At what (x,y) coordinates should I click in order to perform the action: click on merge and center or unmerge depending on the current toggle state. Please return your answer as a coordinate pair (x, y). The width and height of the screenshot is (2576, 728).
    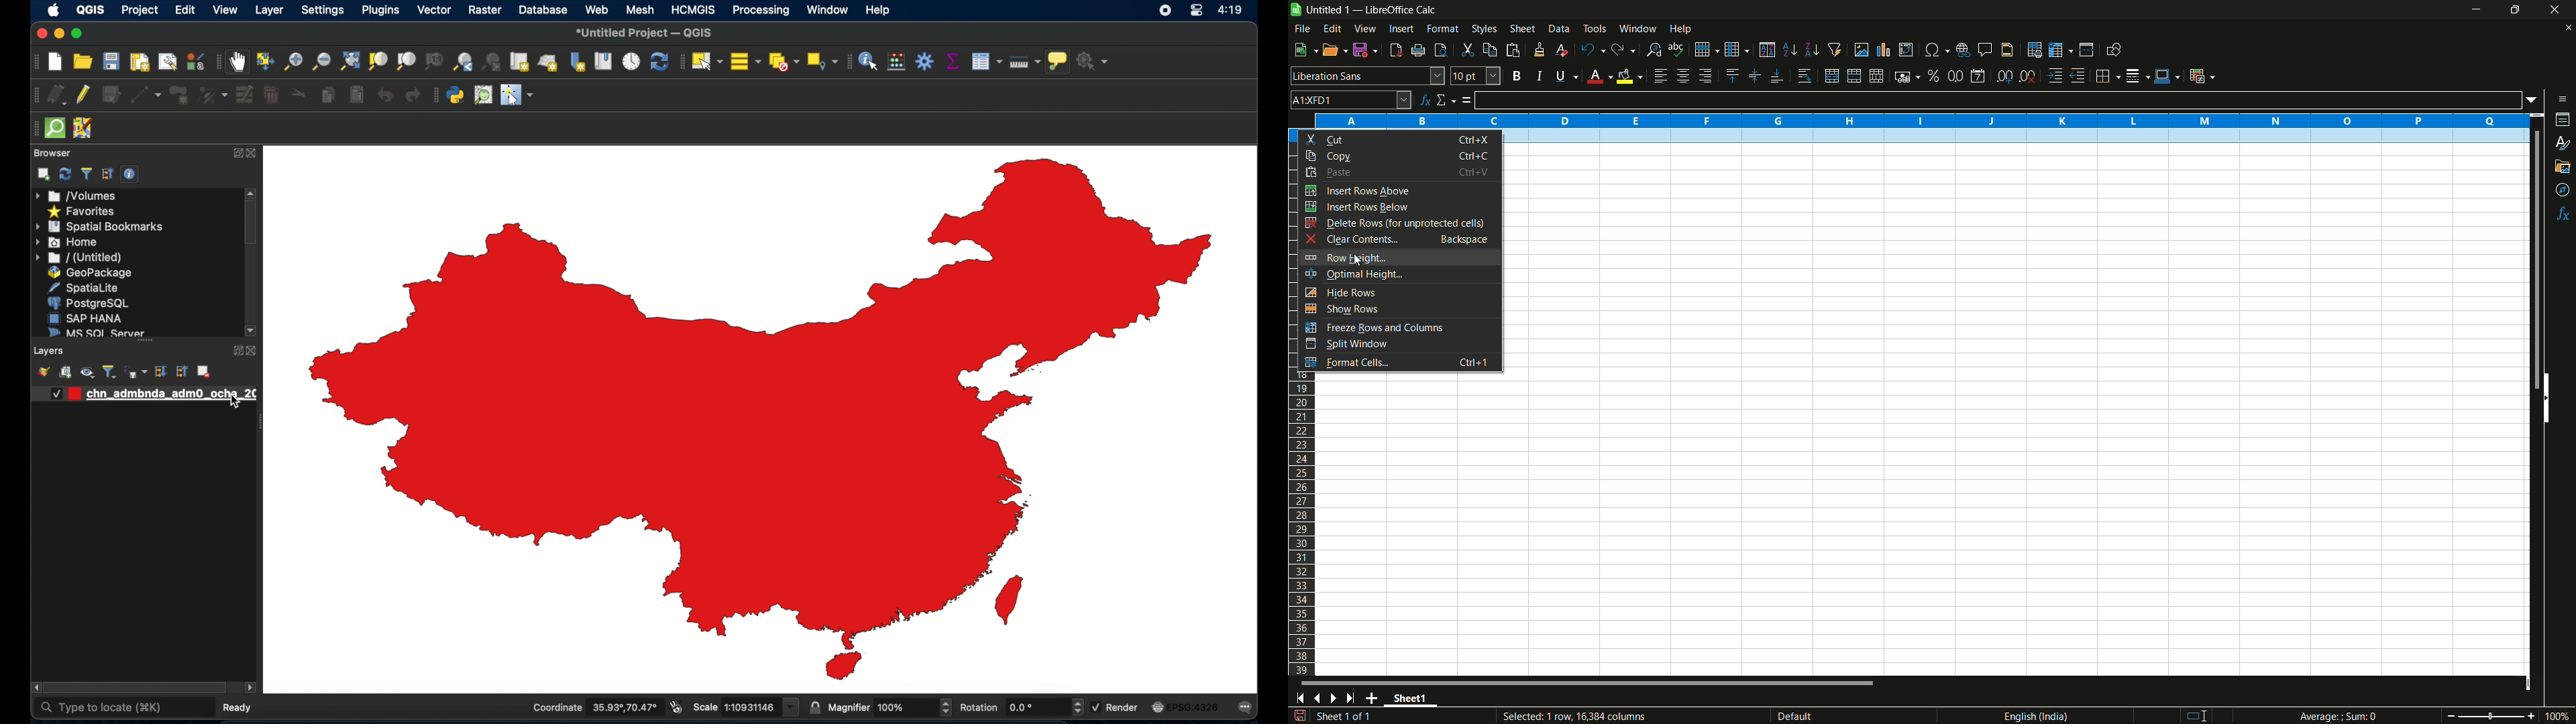
    Looking at the image, I should click on (1831, 76).